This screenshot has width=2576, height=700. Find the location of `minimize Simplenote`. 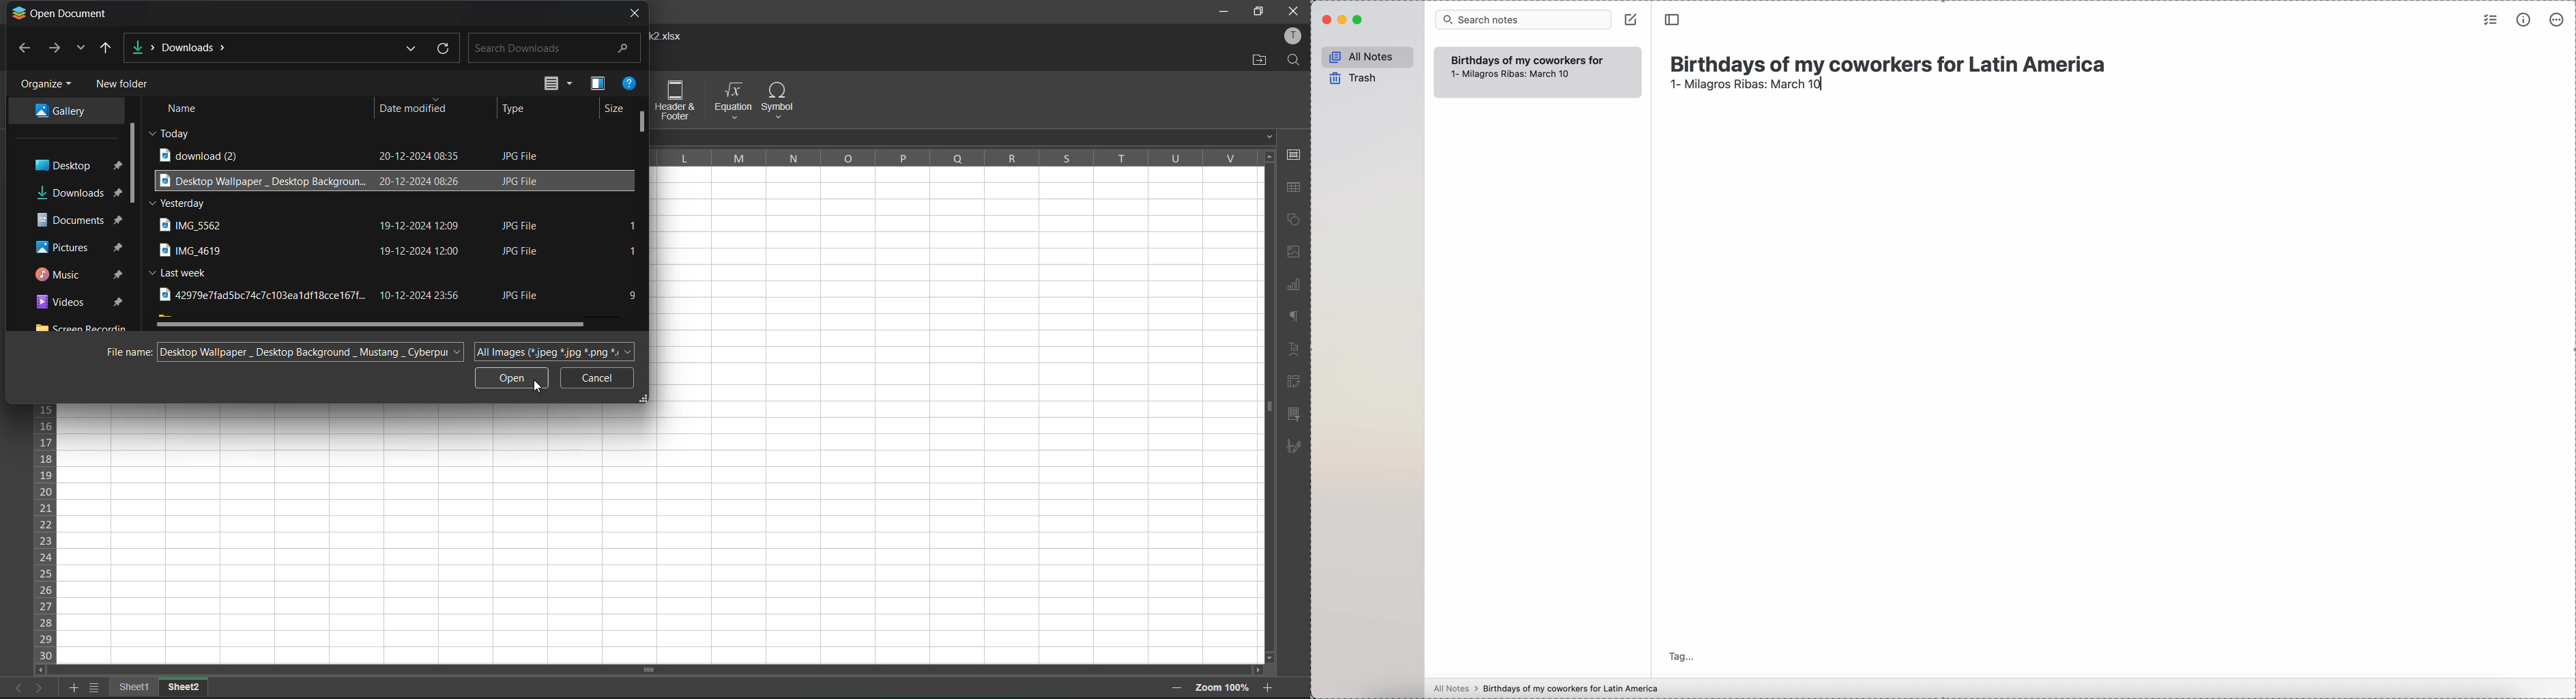

minimize Simplenote is located at coordinates (1344, 20).